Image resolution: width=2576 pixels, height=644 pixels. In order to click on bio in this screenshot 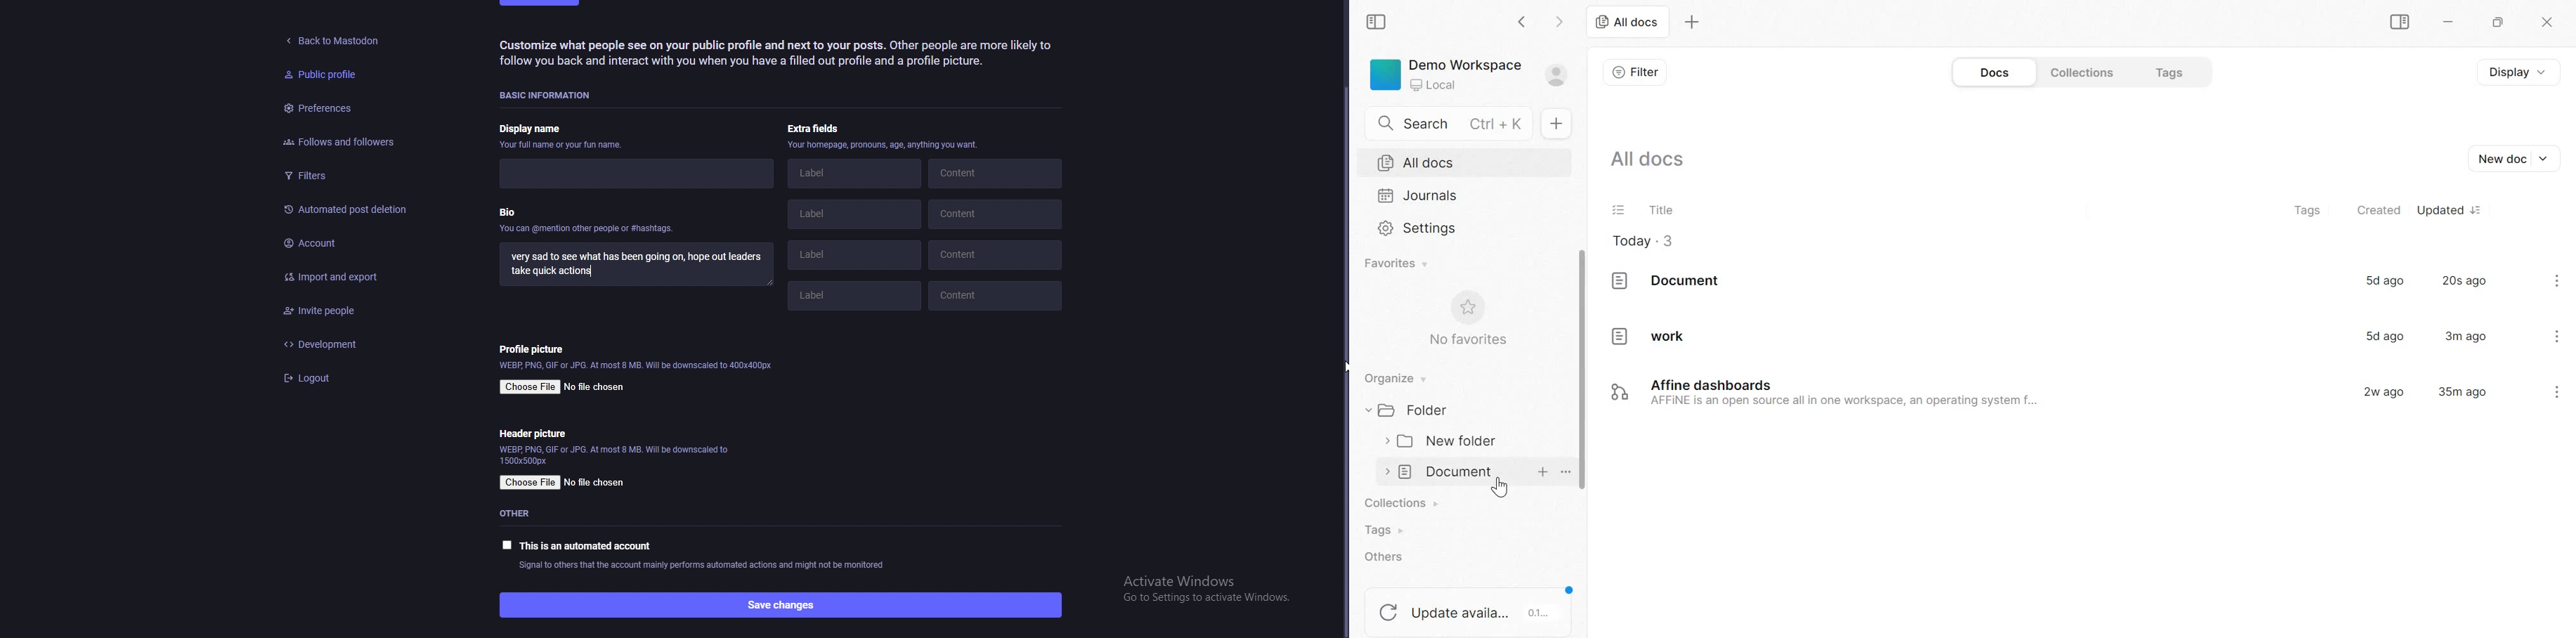, I will do `click(637, 266)`.